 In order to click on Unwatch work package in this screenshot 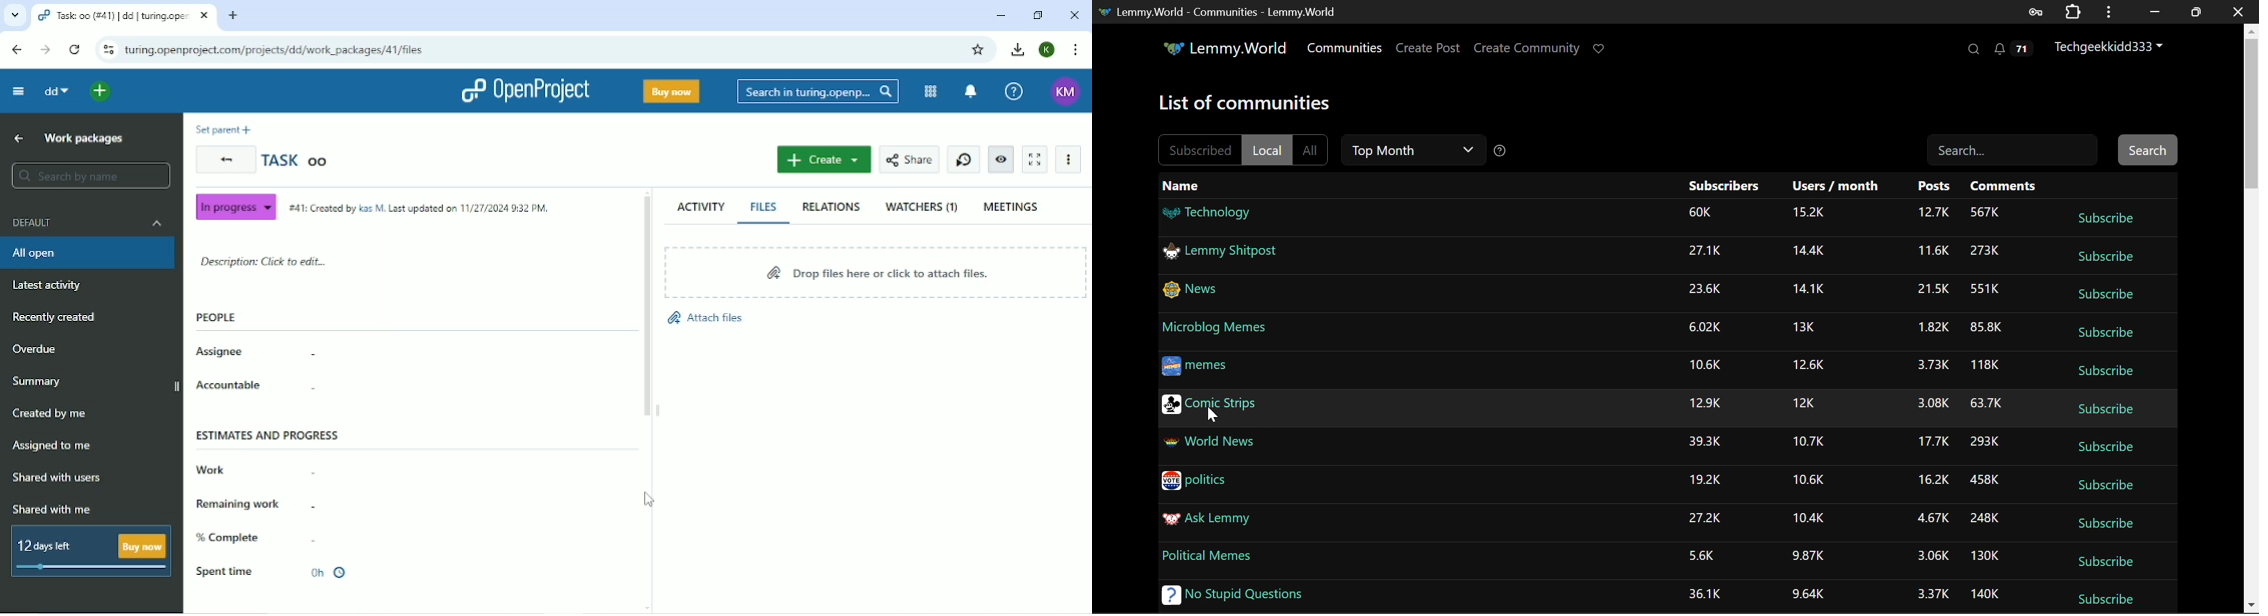, I will do `click(1002, 160)`.